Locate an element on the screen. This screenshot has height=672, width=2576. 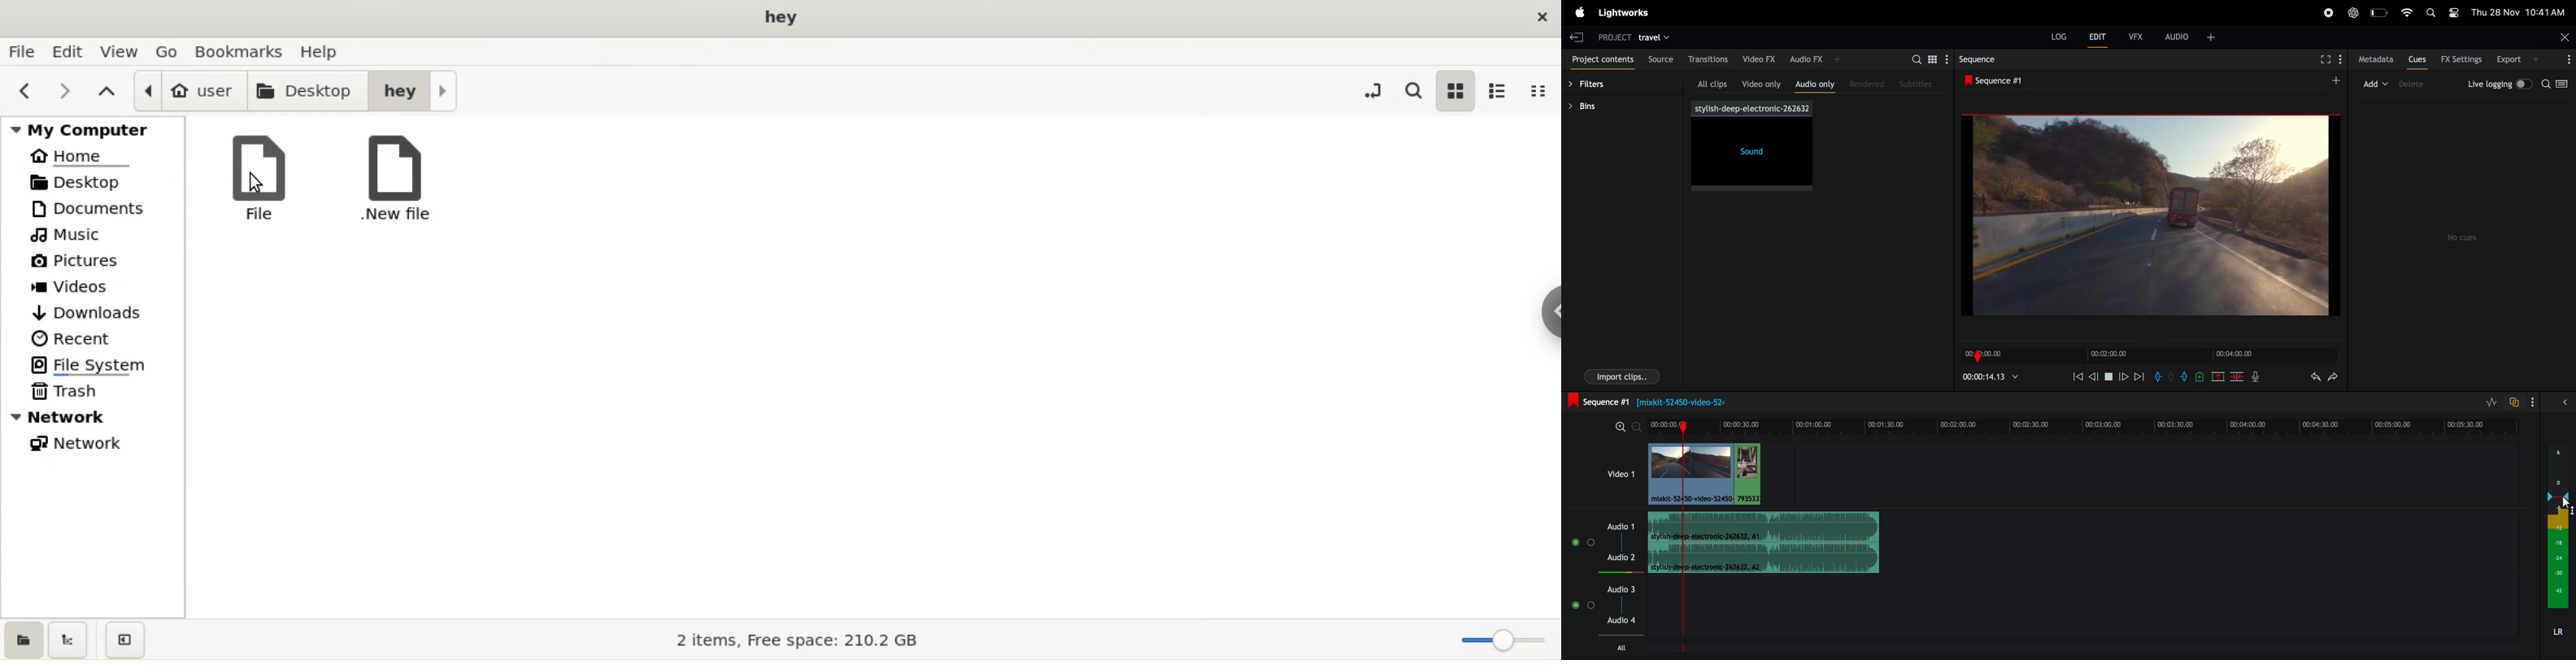
Solo track is located at coordinates (1591, 608).